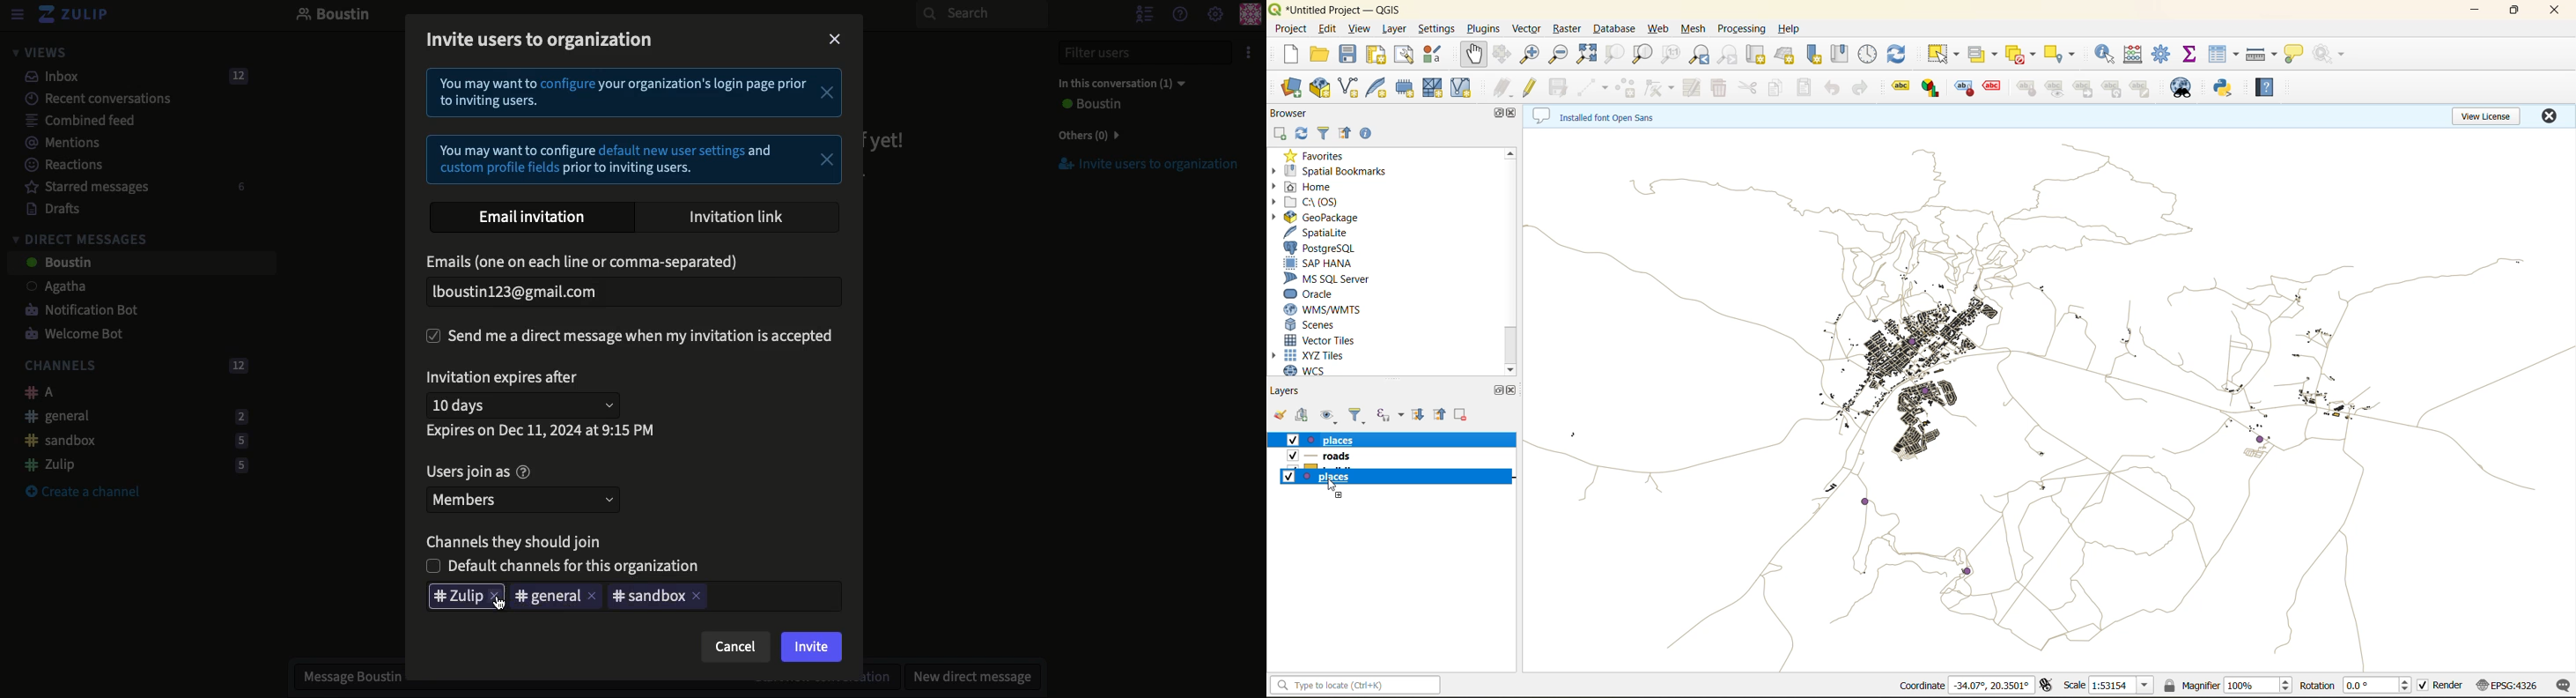  What do you see at coordinates (1318, 369) in the screenshot?
I see `wcs` at bounding box center [1318, 369].